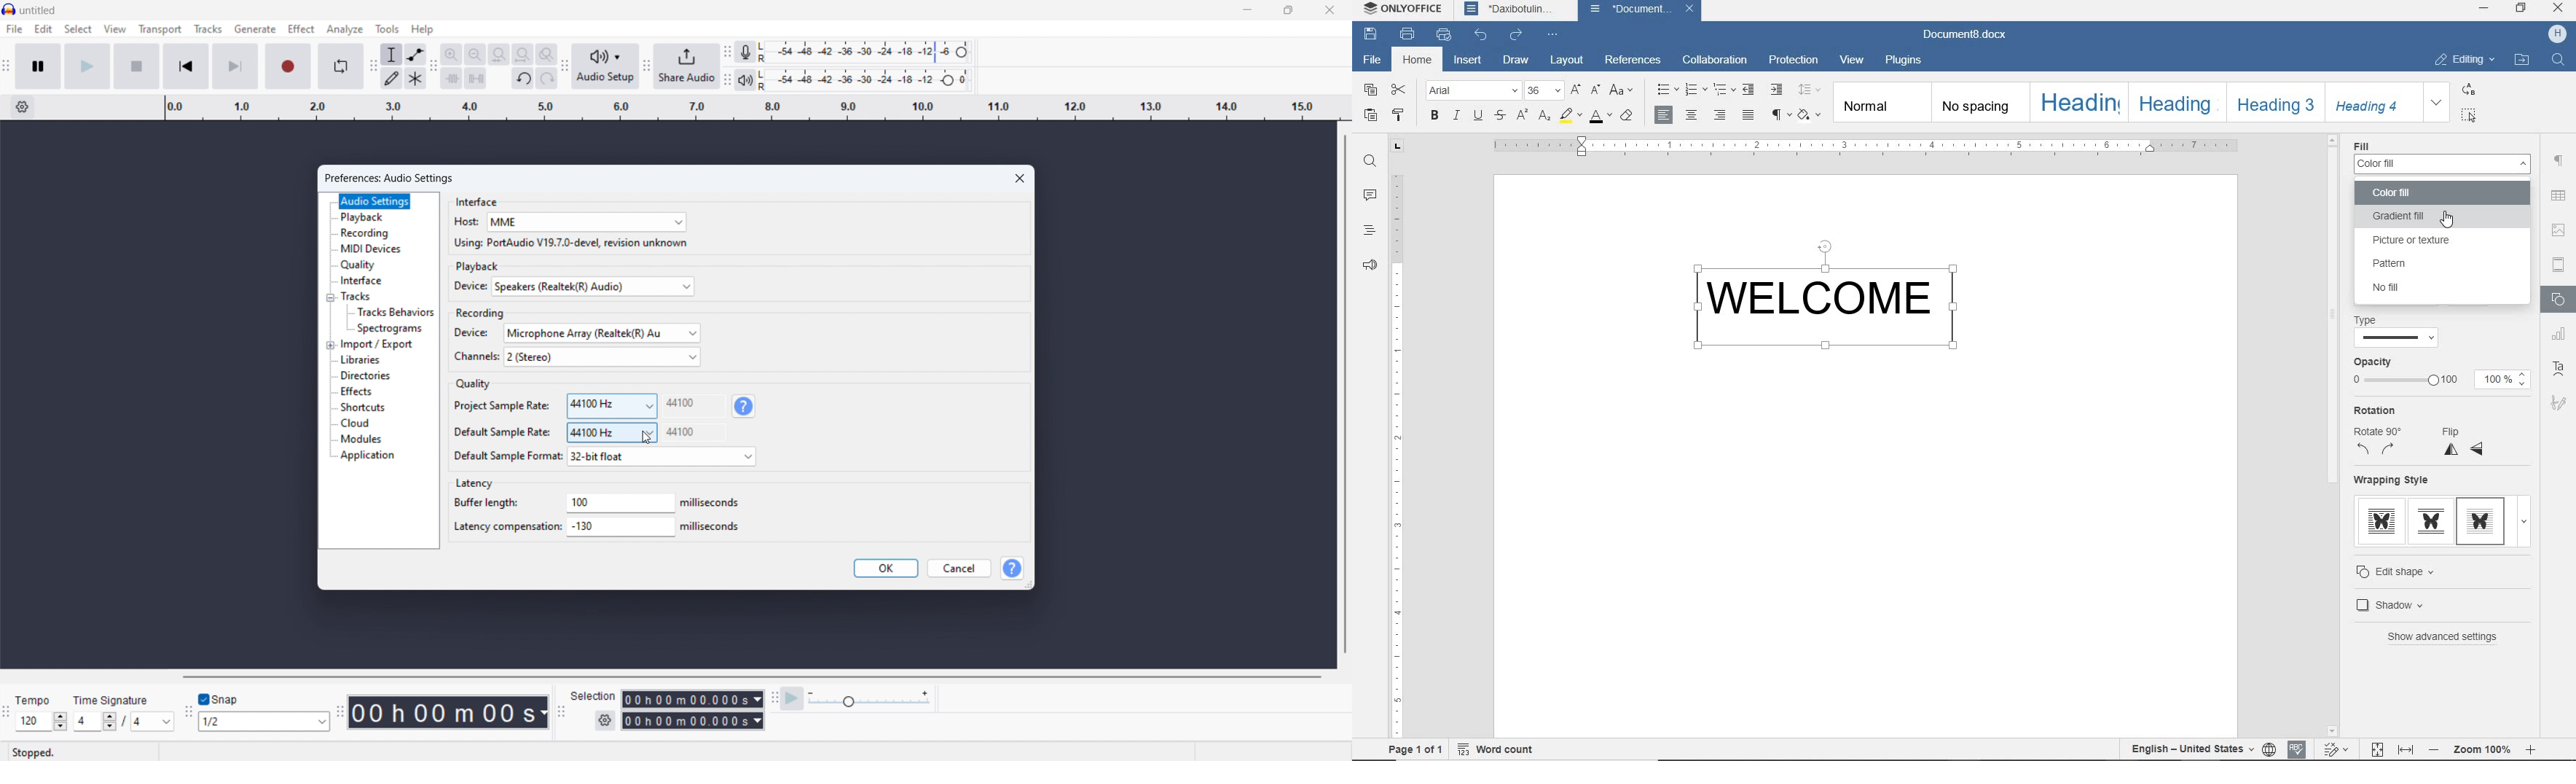 Image resolution: width=2576 pixels, height=784 pixels. What do you see at coordinates (423, 29) in the screenshot?
I see `help` at bounding box center [423, 29].